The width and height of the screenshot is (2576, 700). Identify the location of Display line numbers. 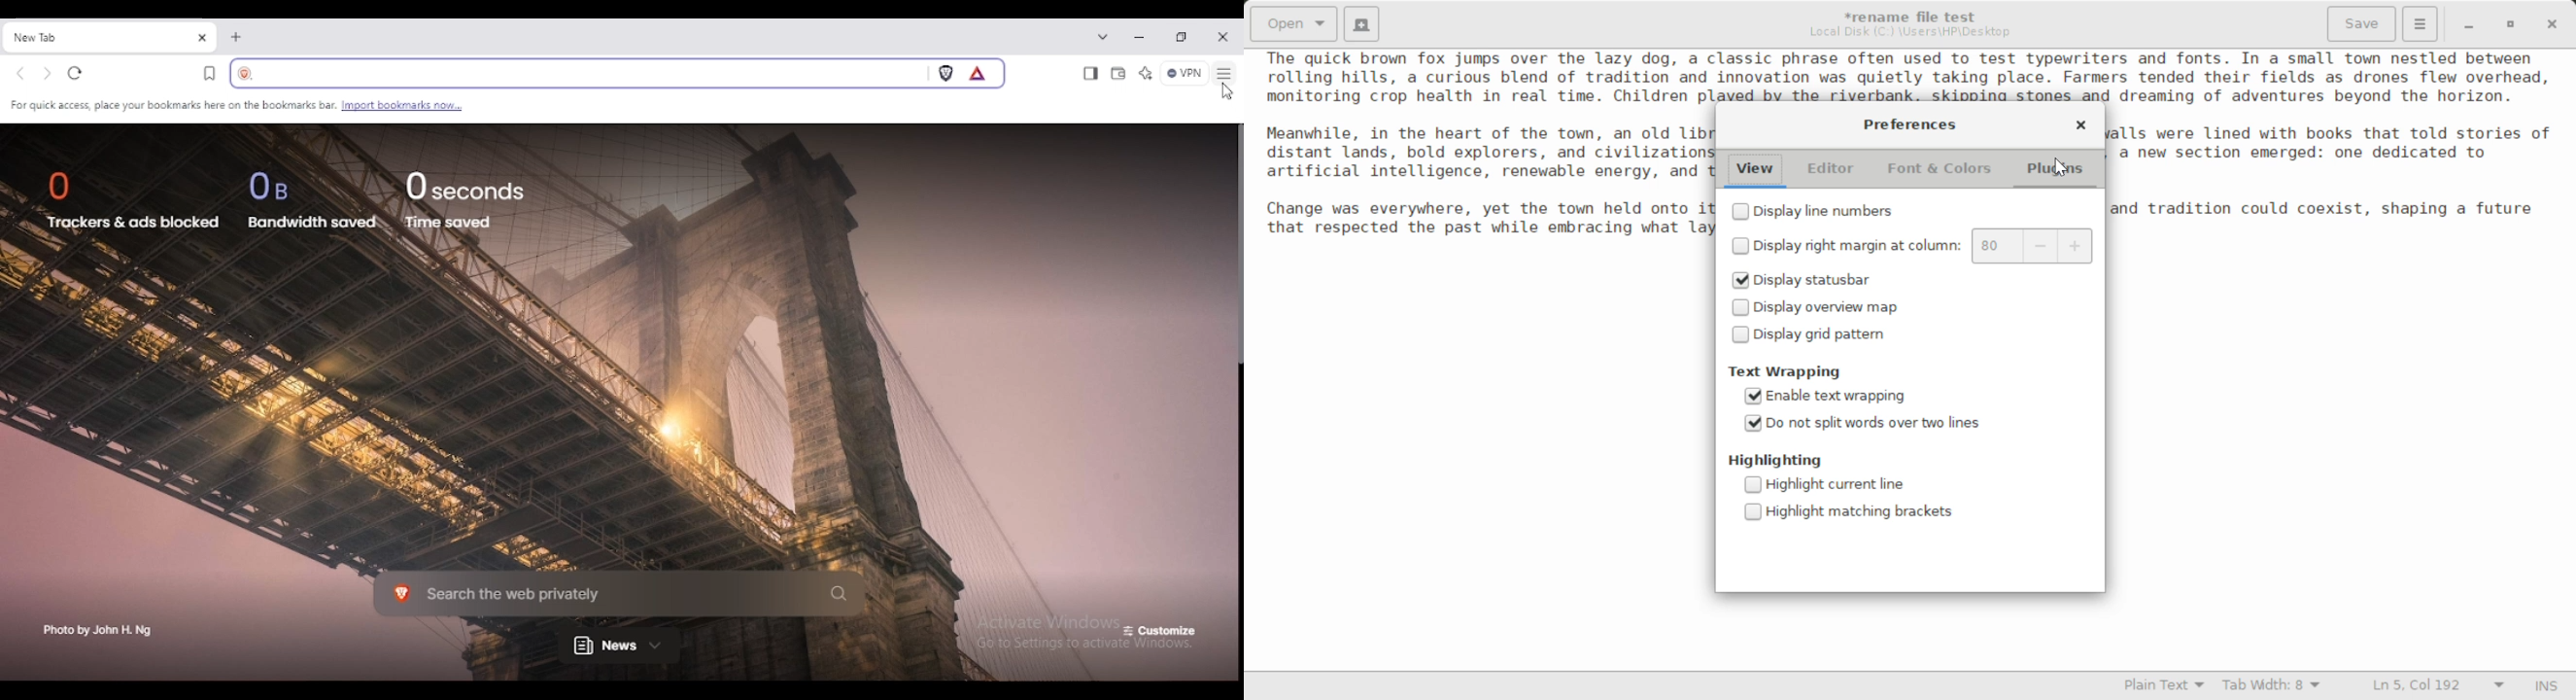
(1814, 213).